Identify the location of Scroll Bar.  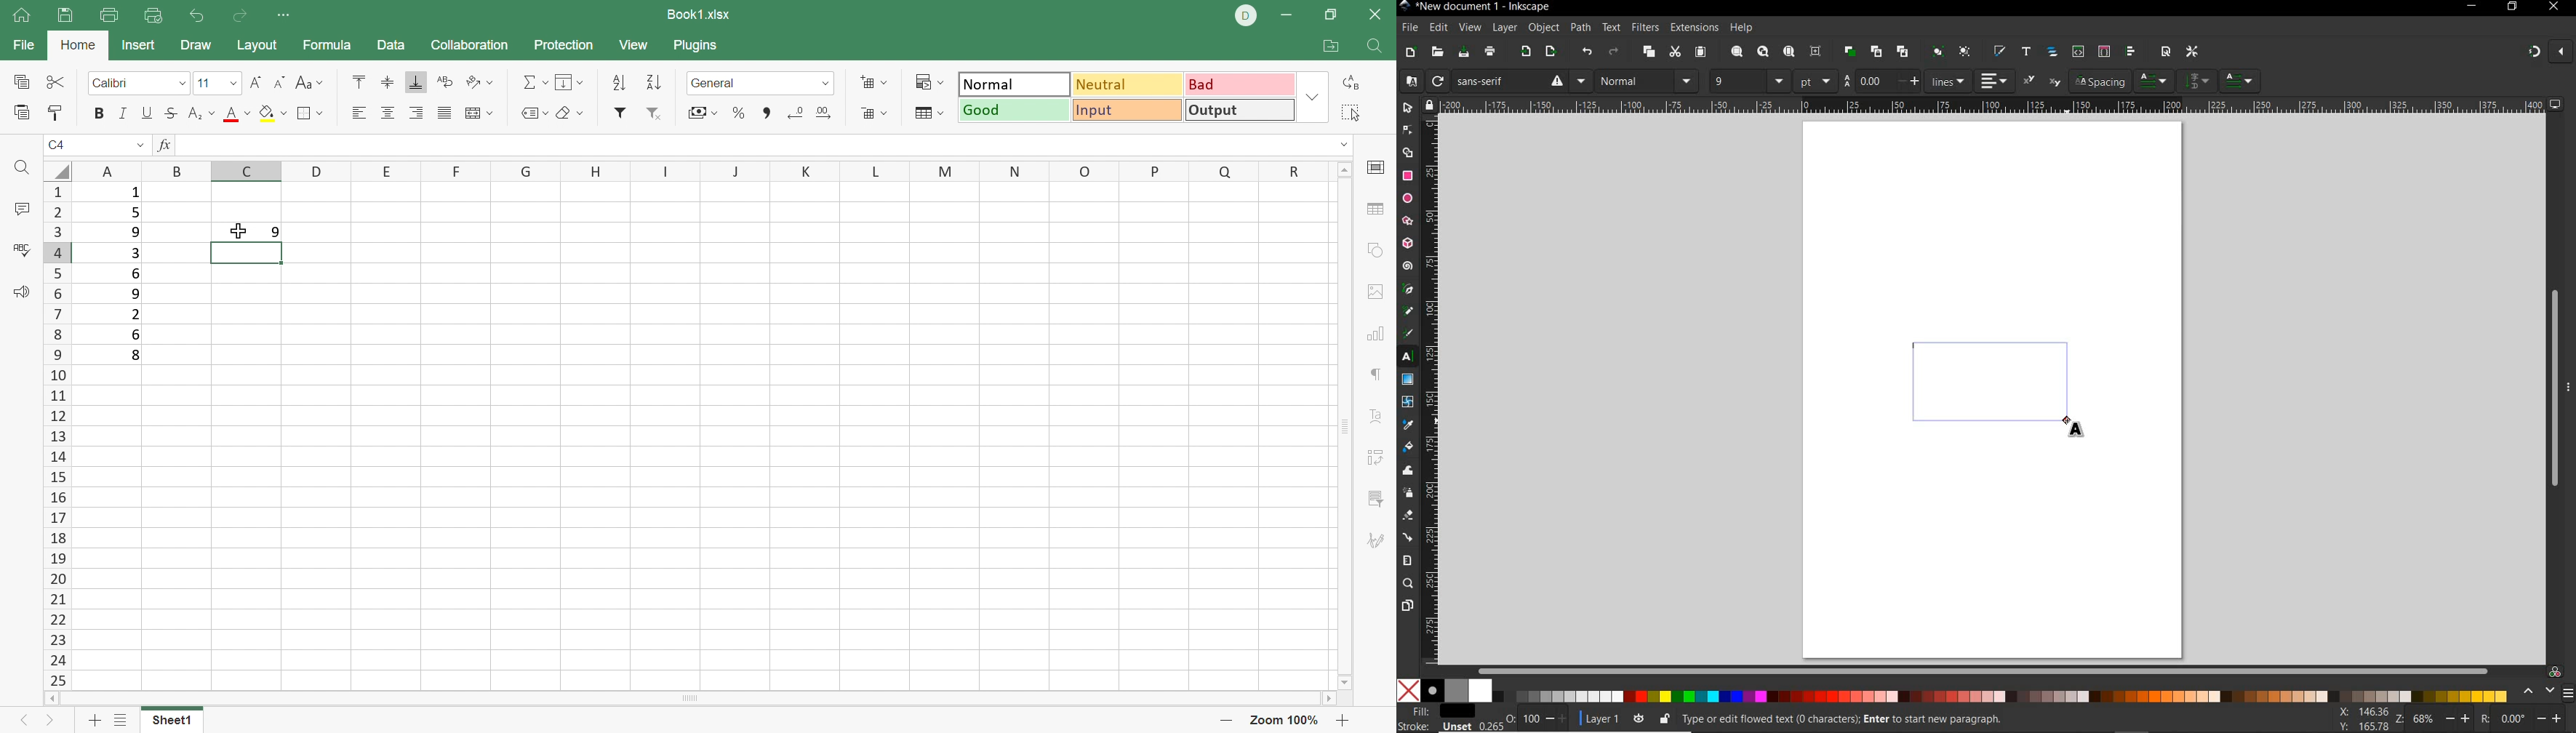
(1339, 425).